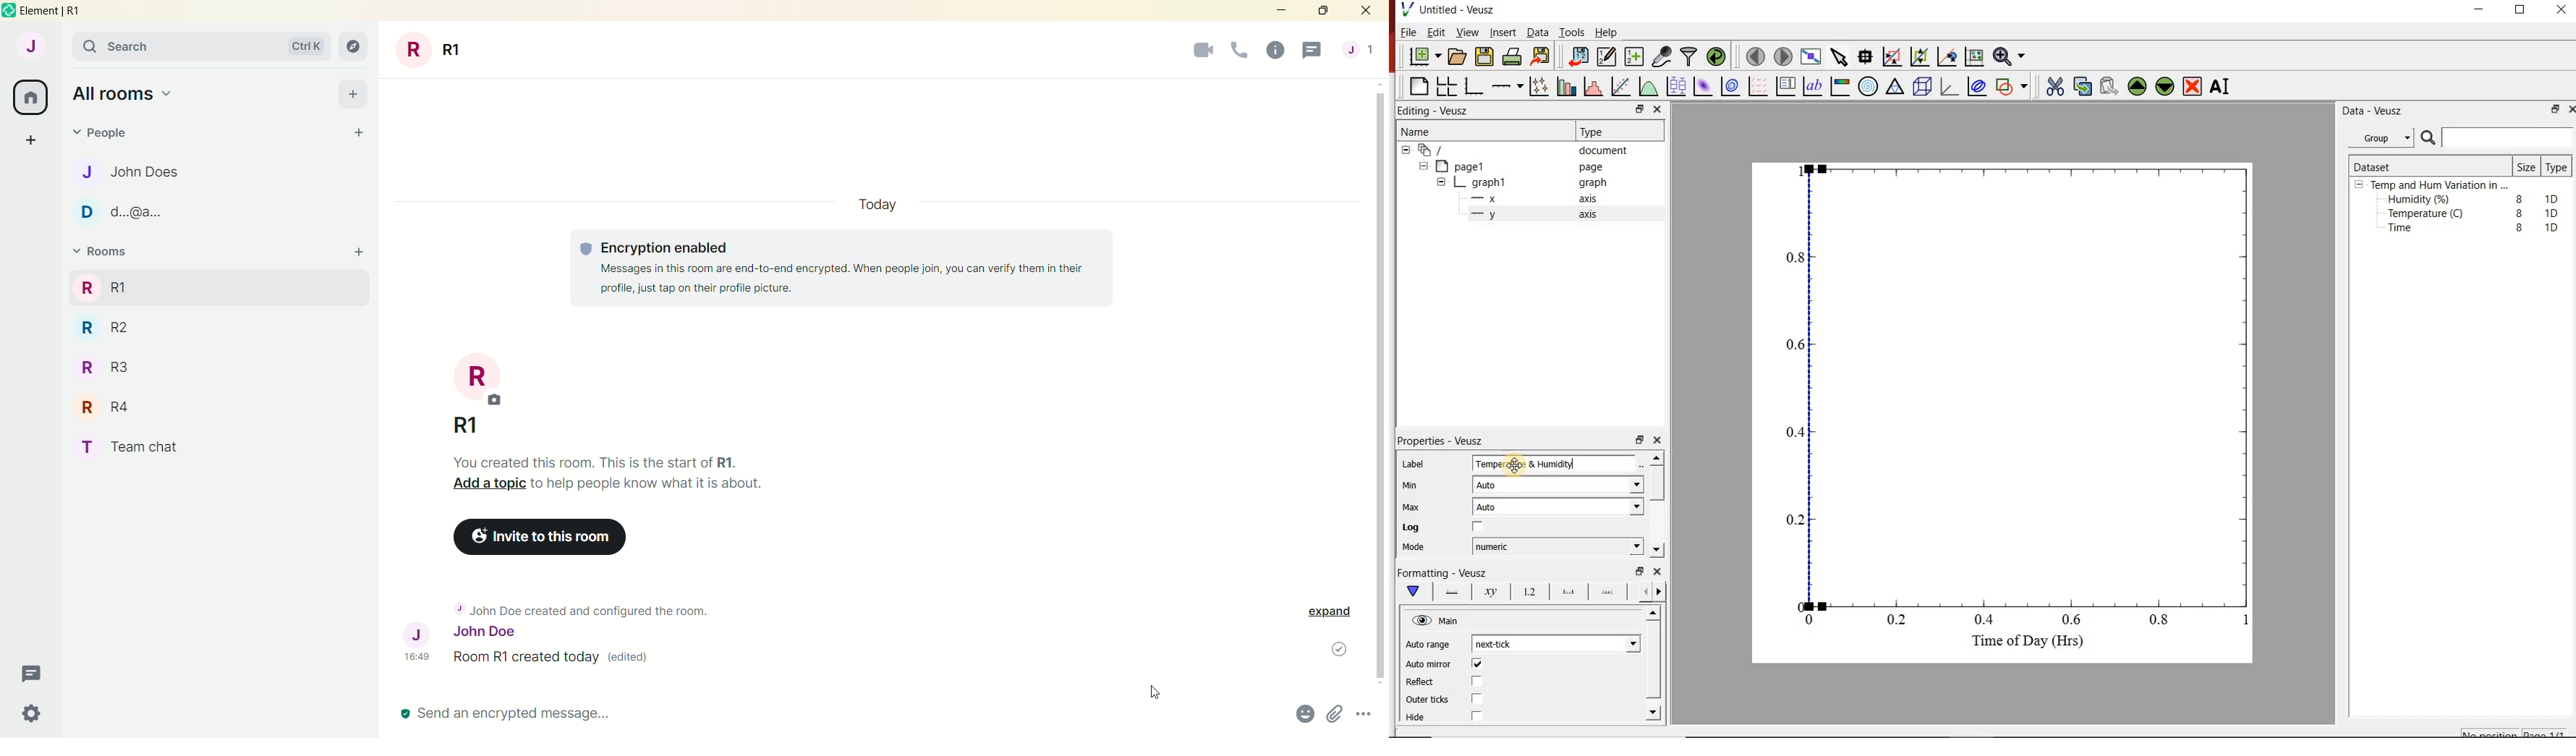  Describe the element at coordinates (530, 712) in the screenshot. I see `send message` at that location.